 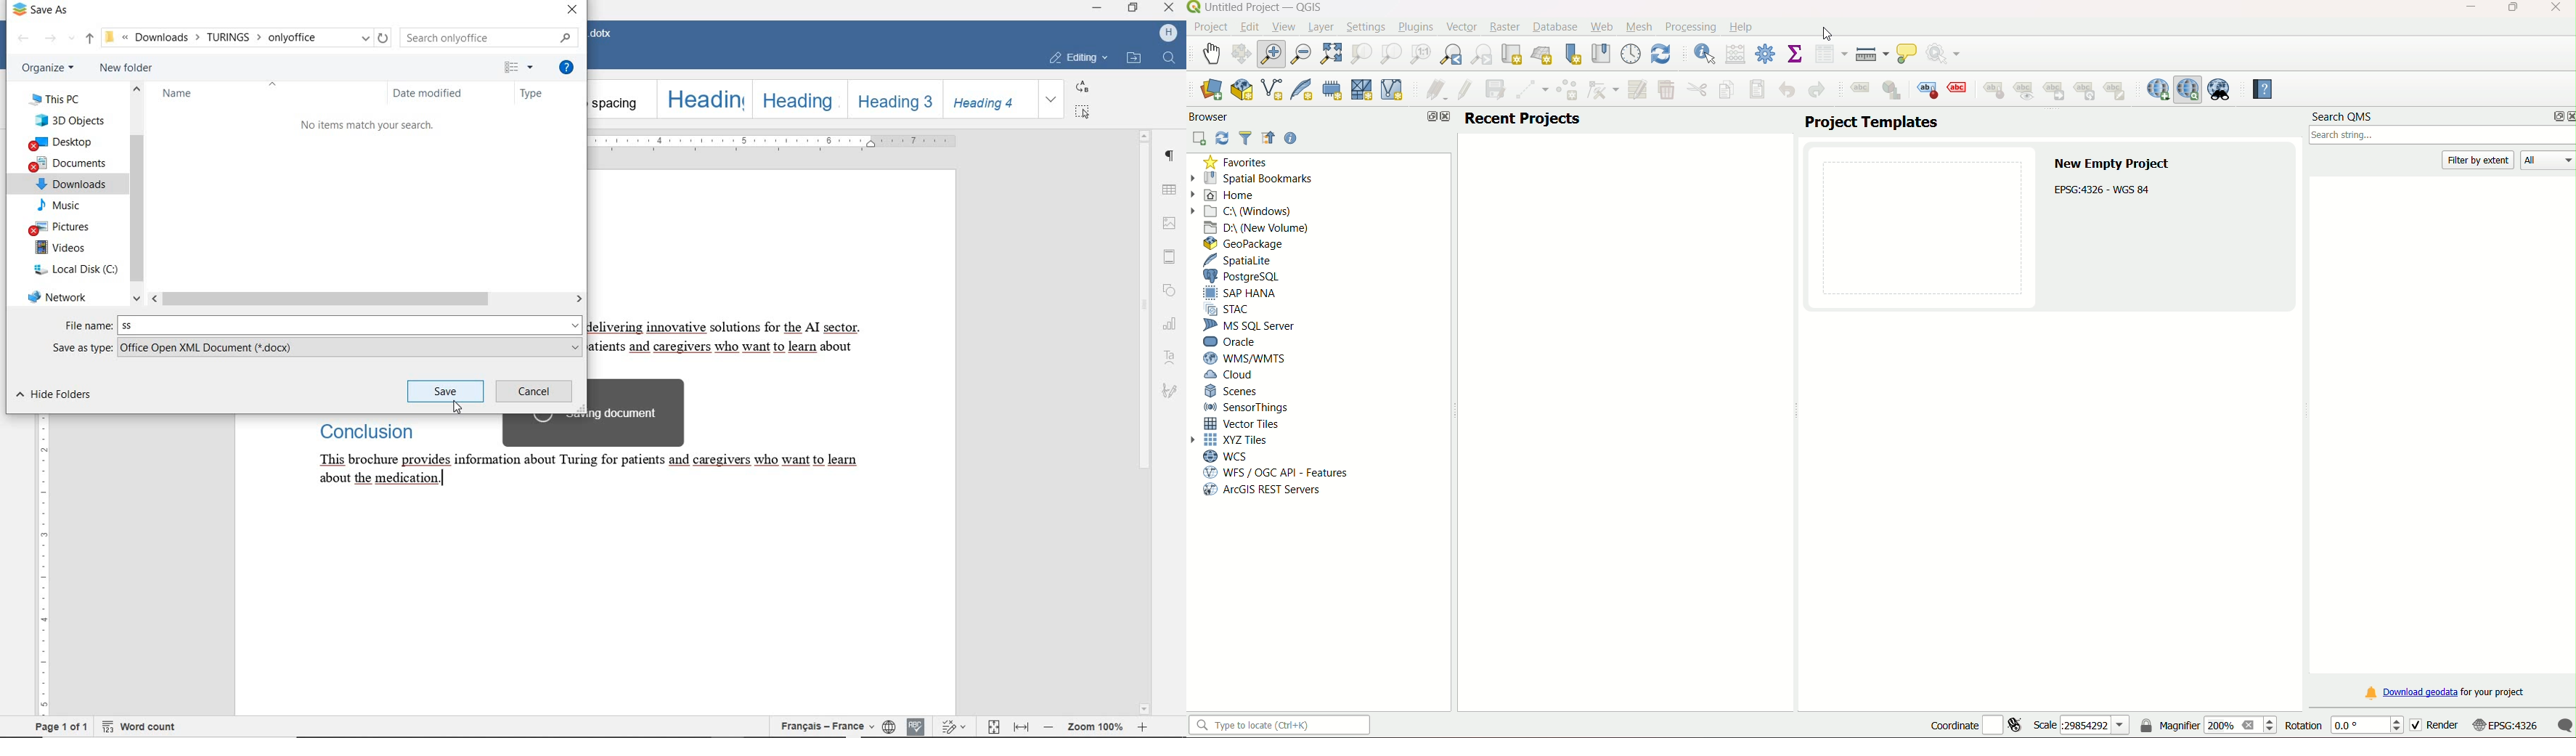 I want to click on resize, so click(x=582, y=410).